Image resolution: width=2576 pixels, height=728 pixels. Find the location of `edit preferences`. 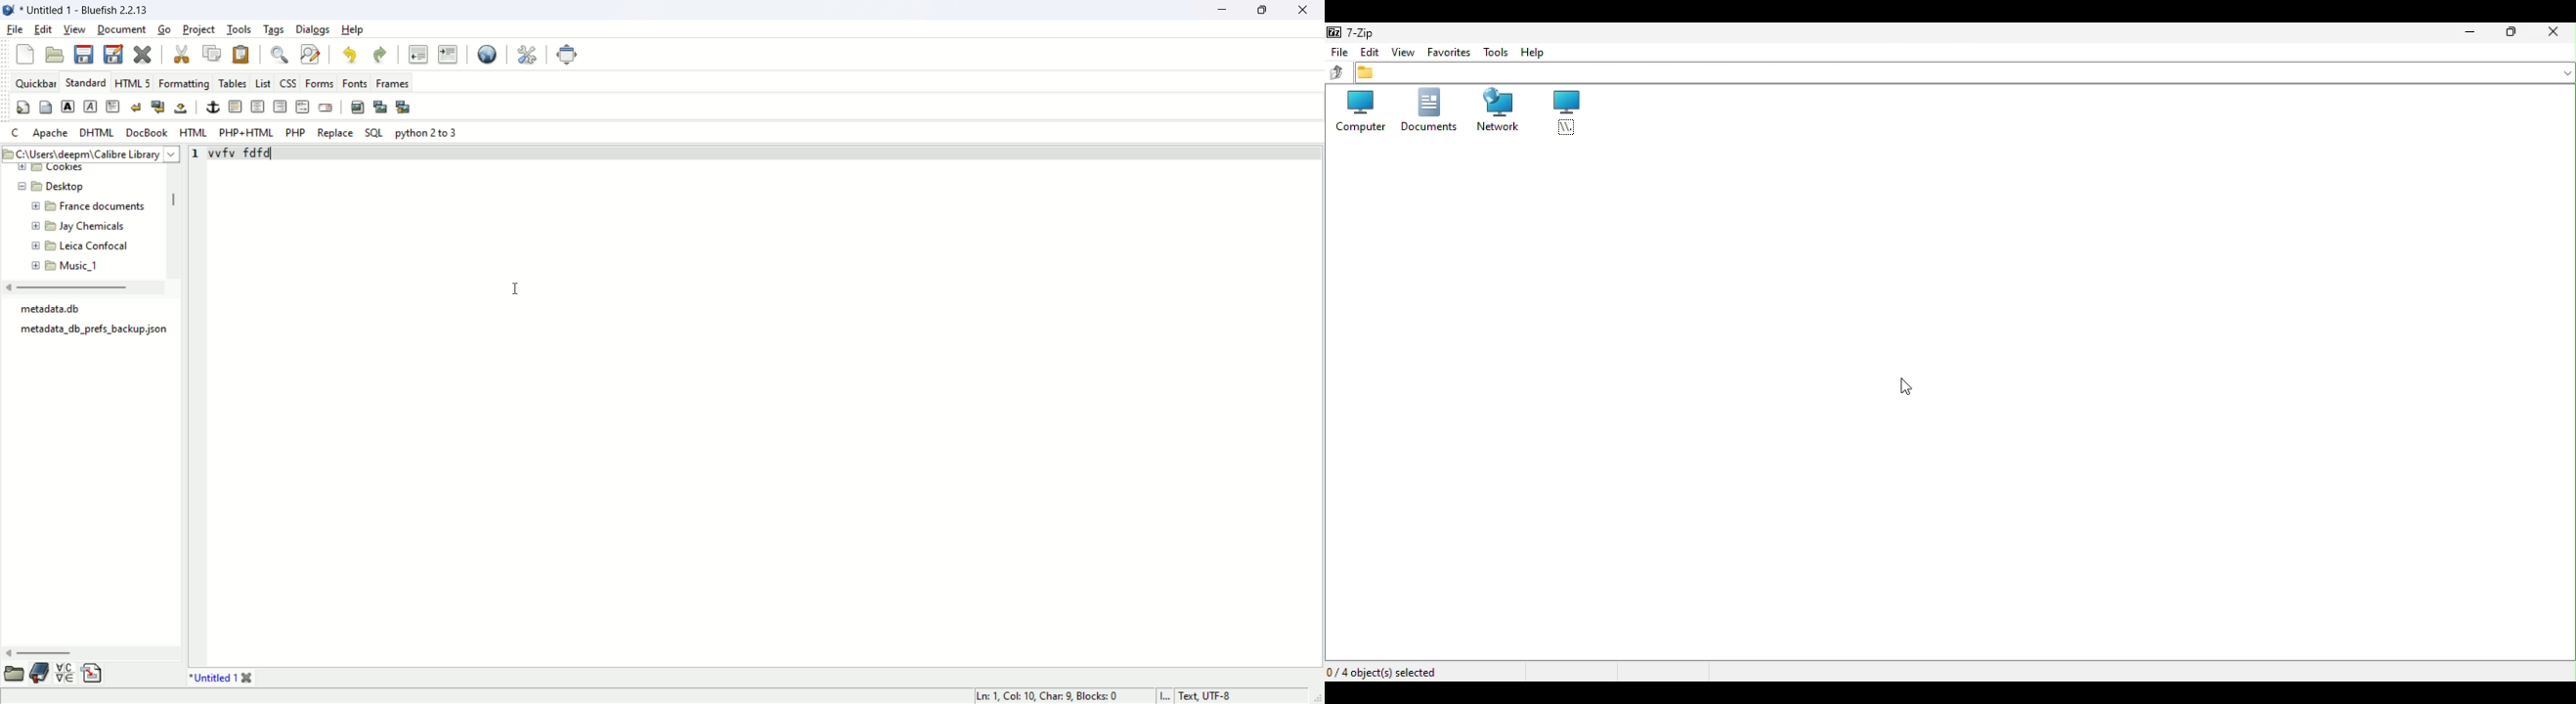

edit preferences is located at coordinates (527, 53).